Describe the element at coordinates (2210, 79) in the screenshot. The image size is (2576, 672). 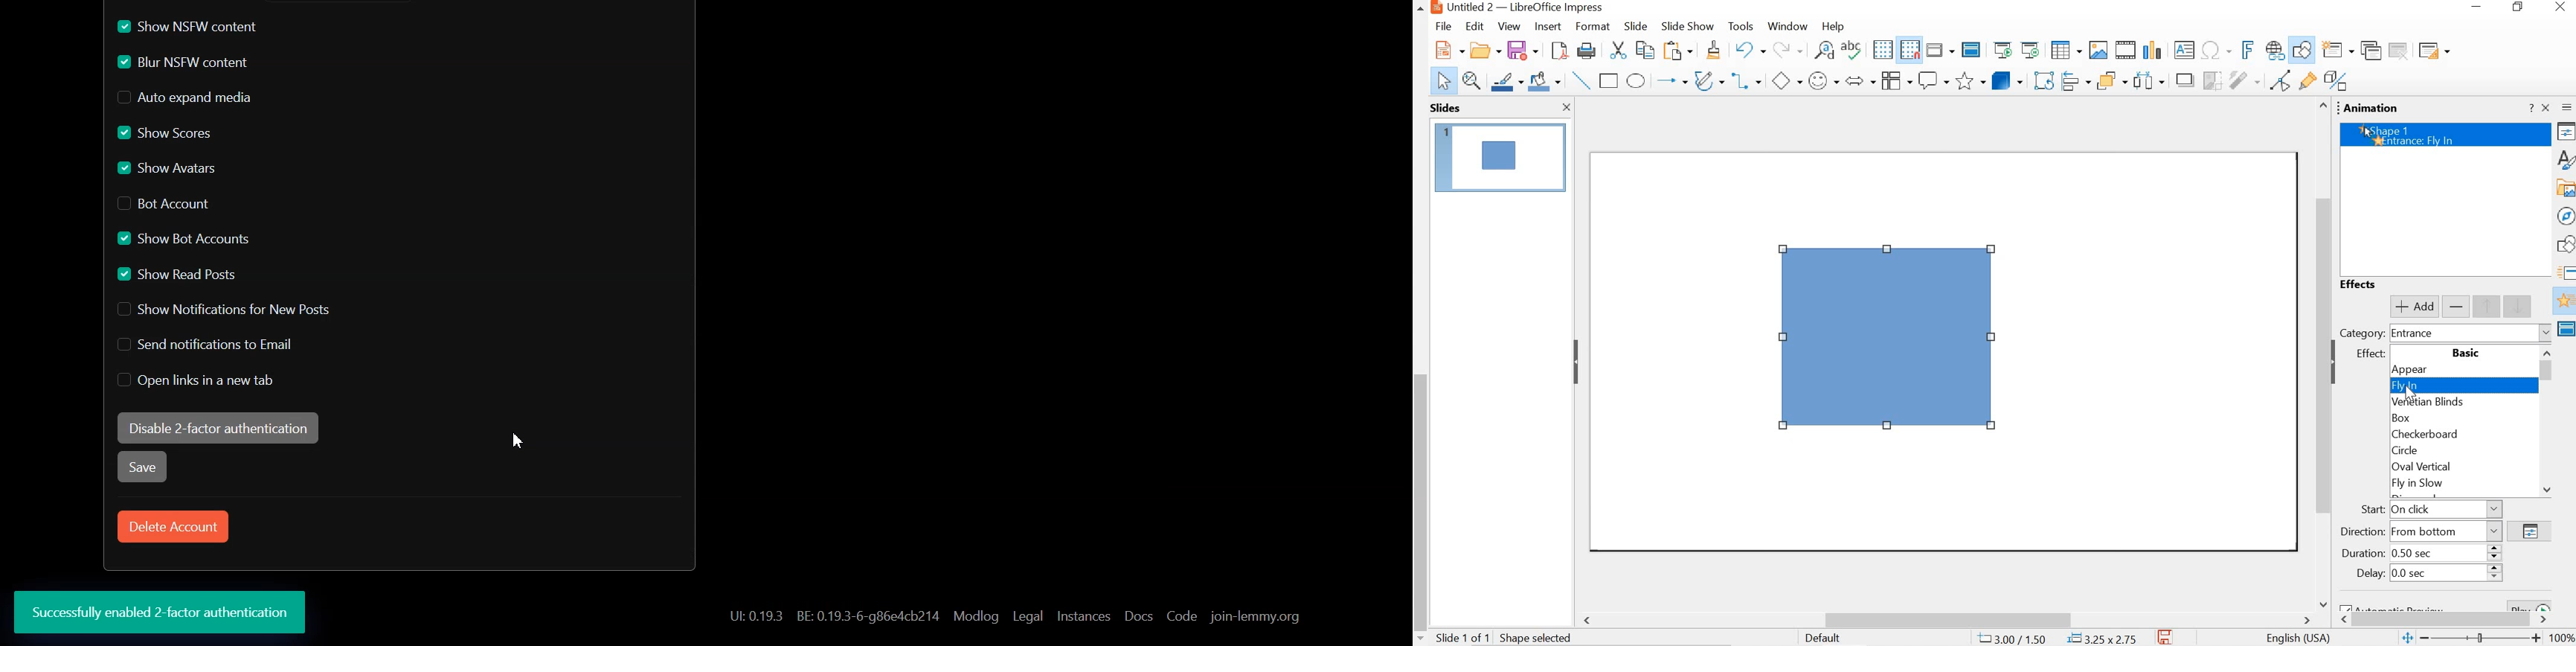
I see `crop image` at that location.